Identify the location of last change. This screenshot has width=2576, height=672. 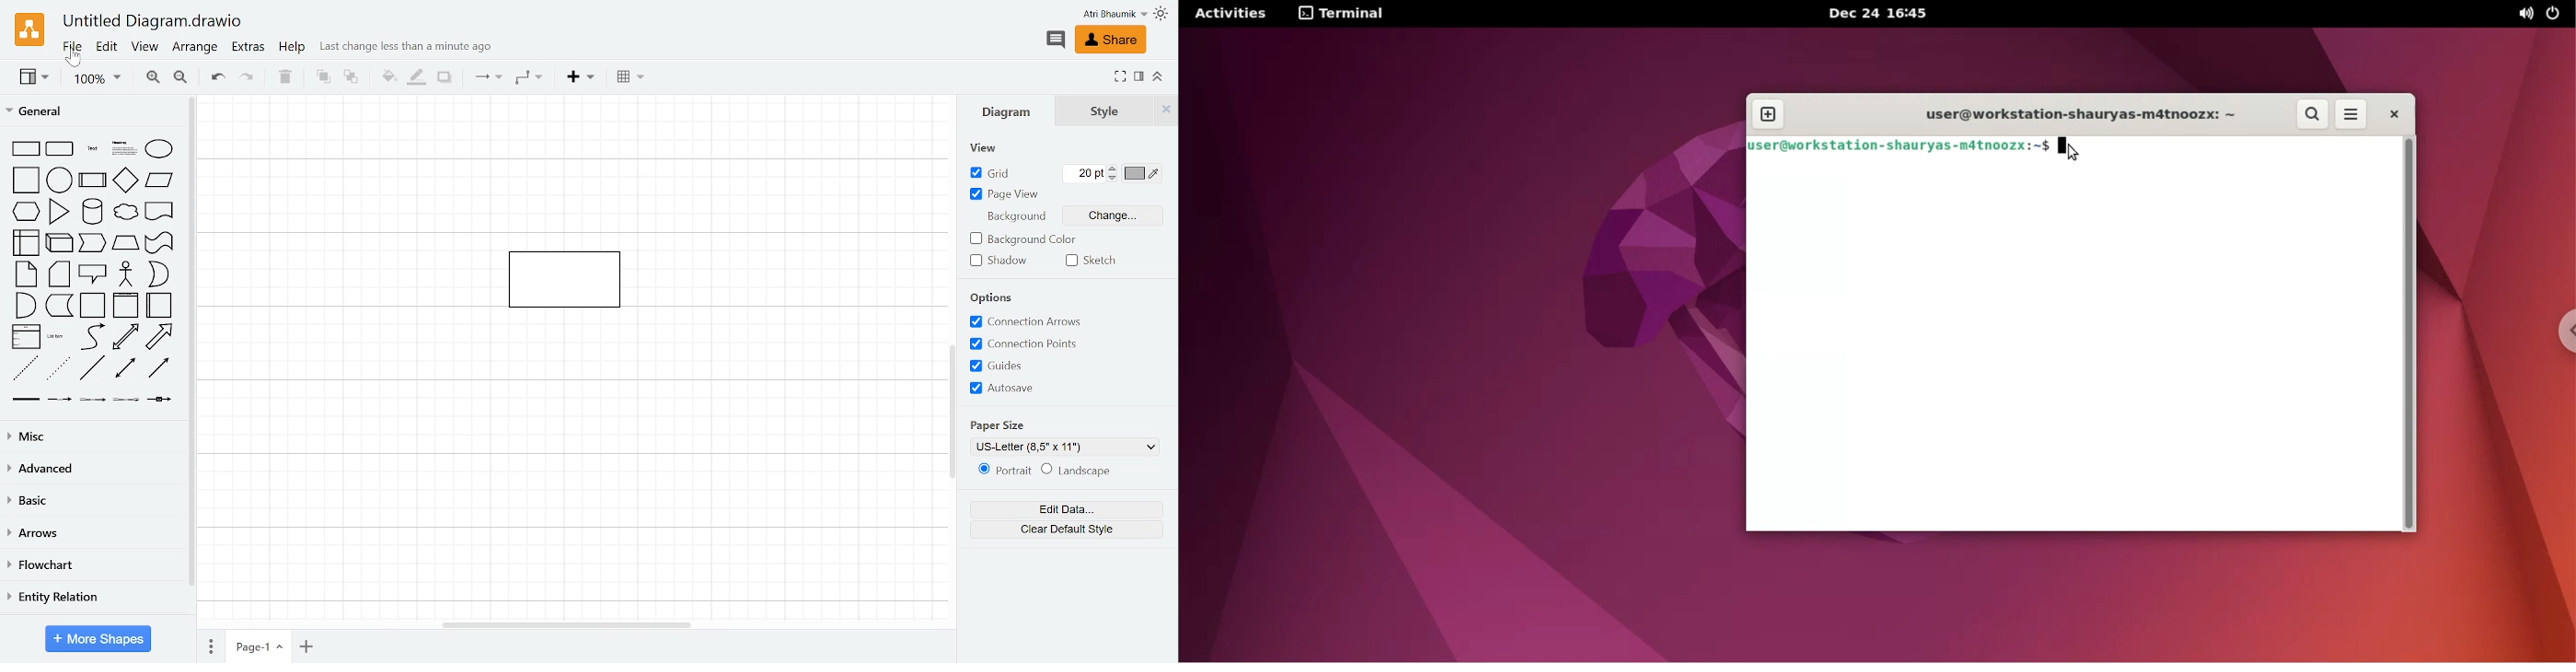
(410, 47).